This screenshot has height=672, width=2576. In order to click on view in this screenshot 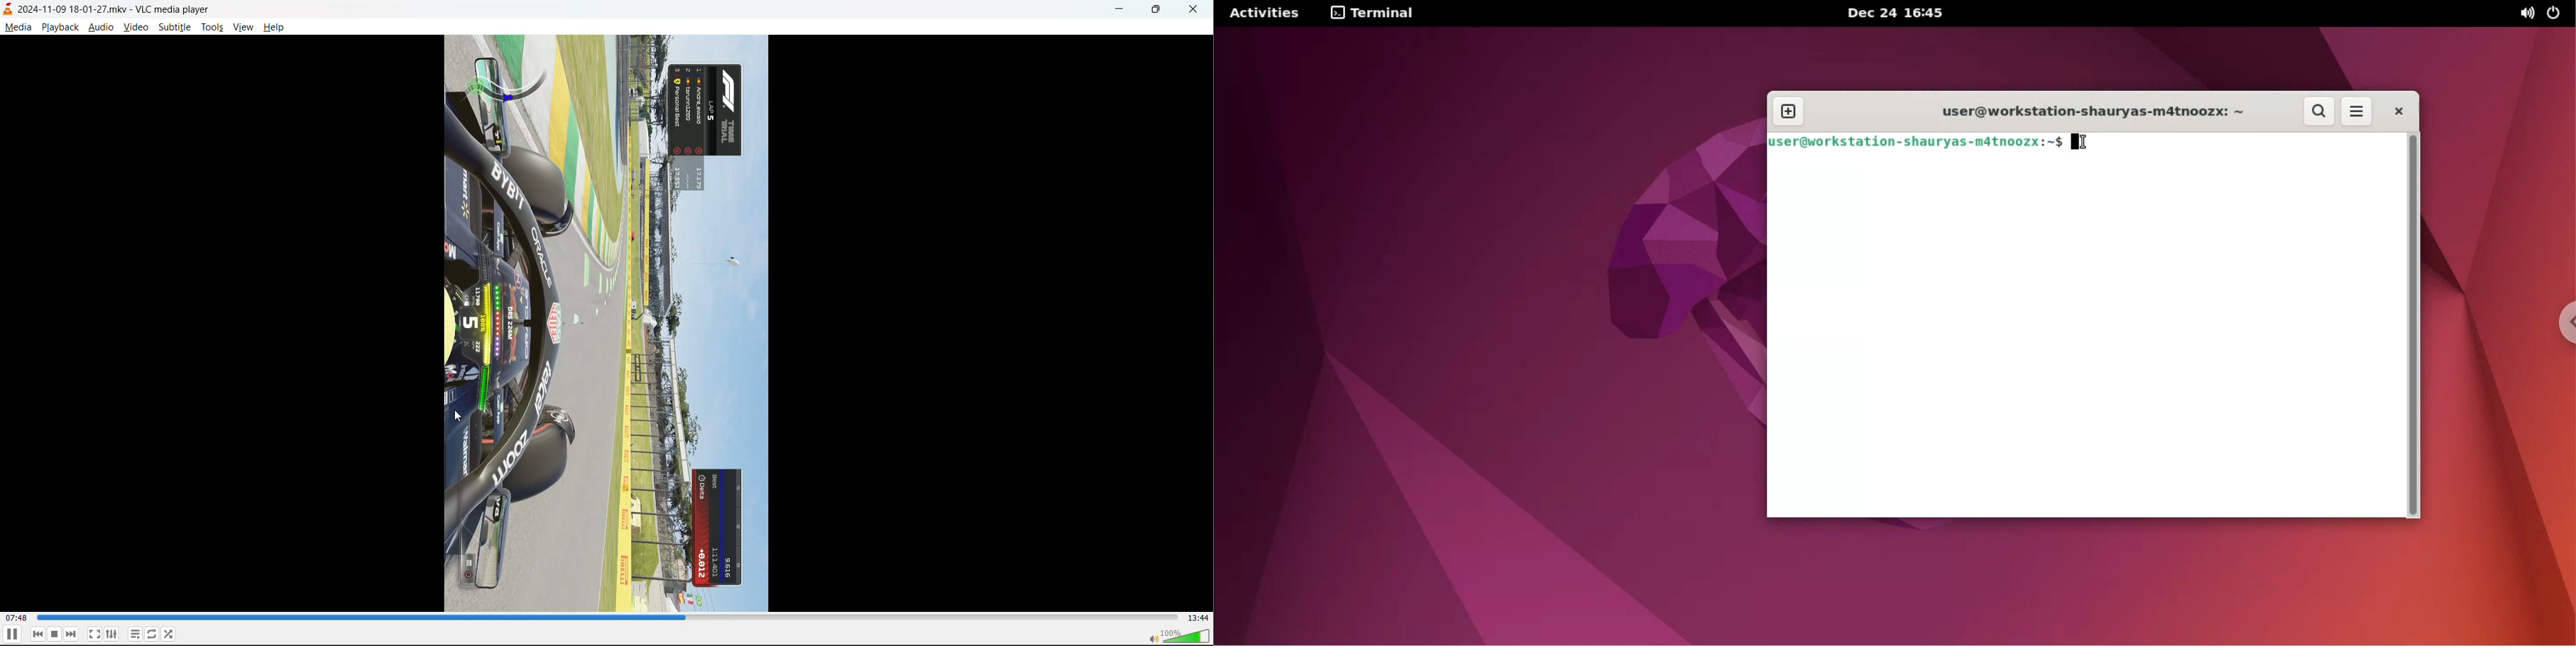, I will do `click(245, 26)`.